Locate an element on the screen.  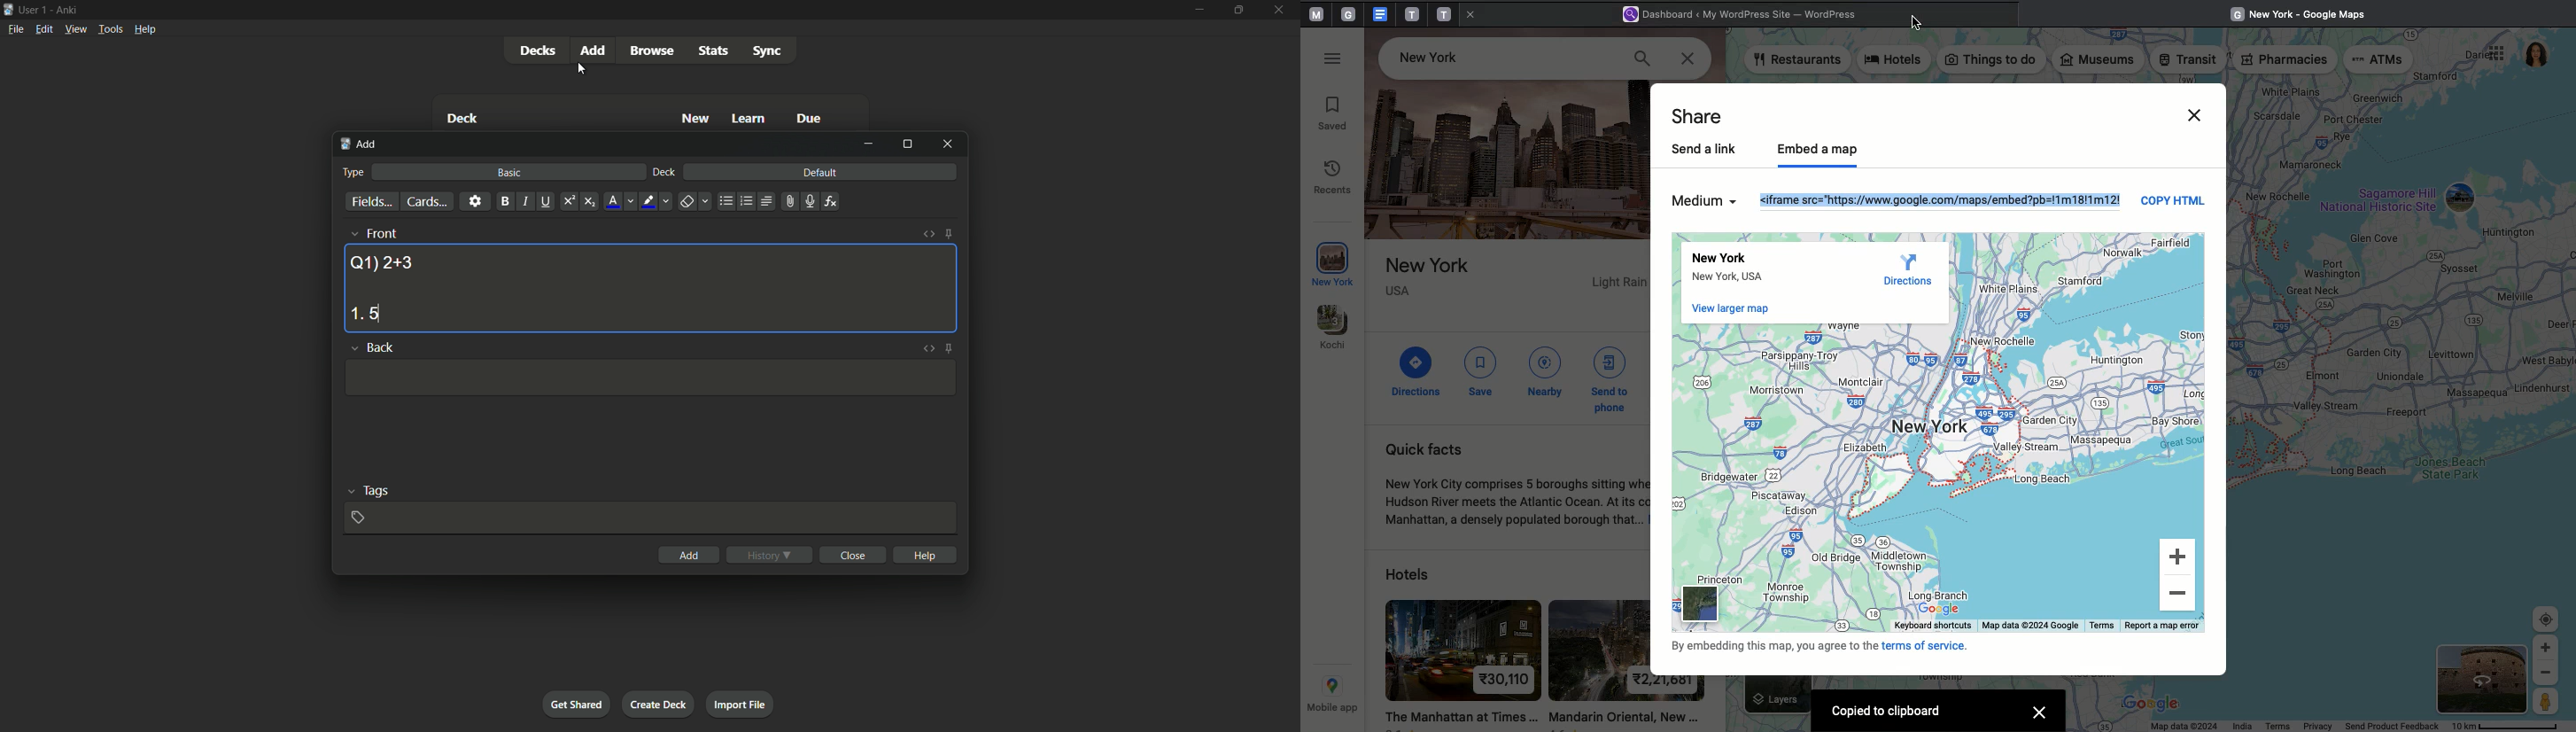
fields is located at coordinates (372, 203).